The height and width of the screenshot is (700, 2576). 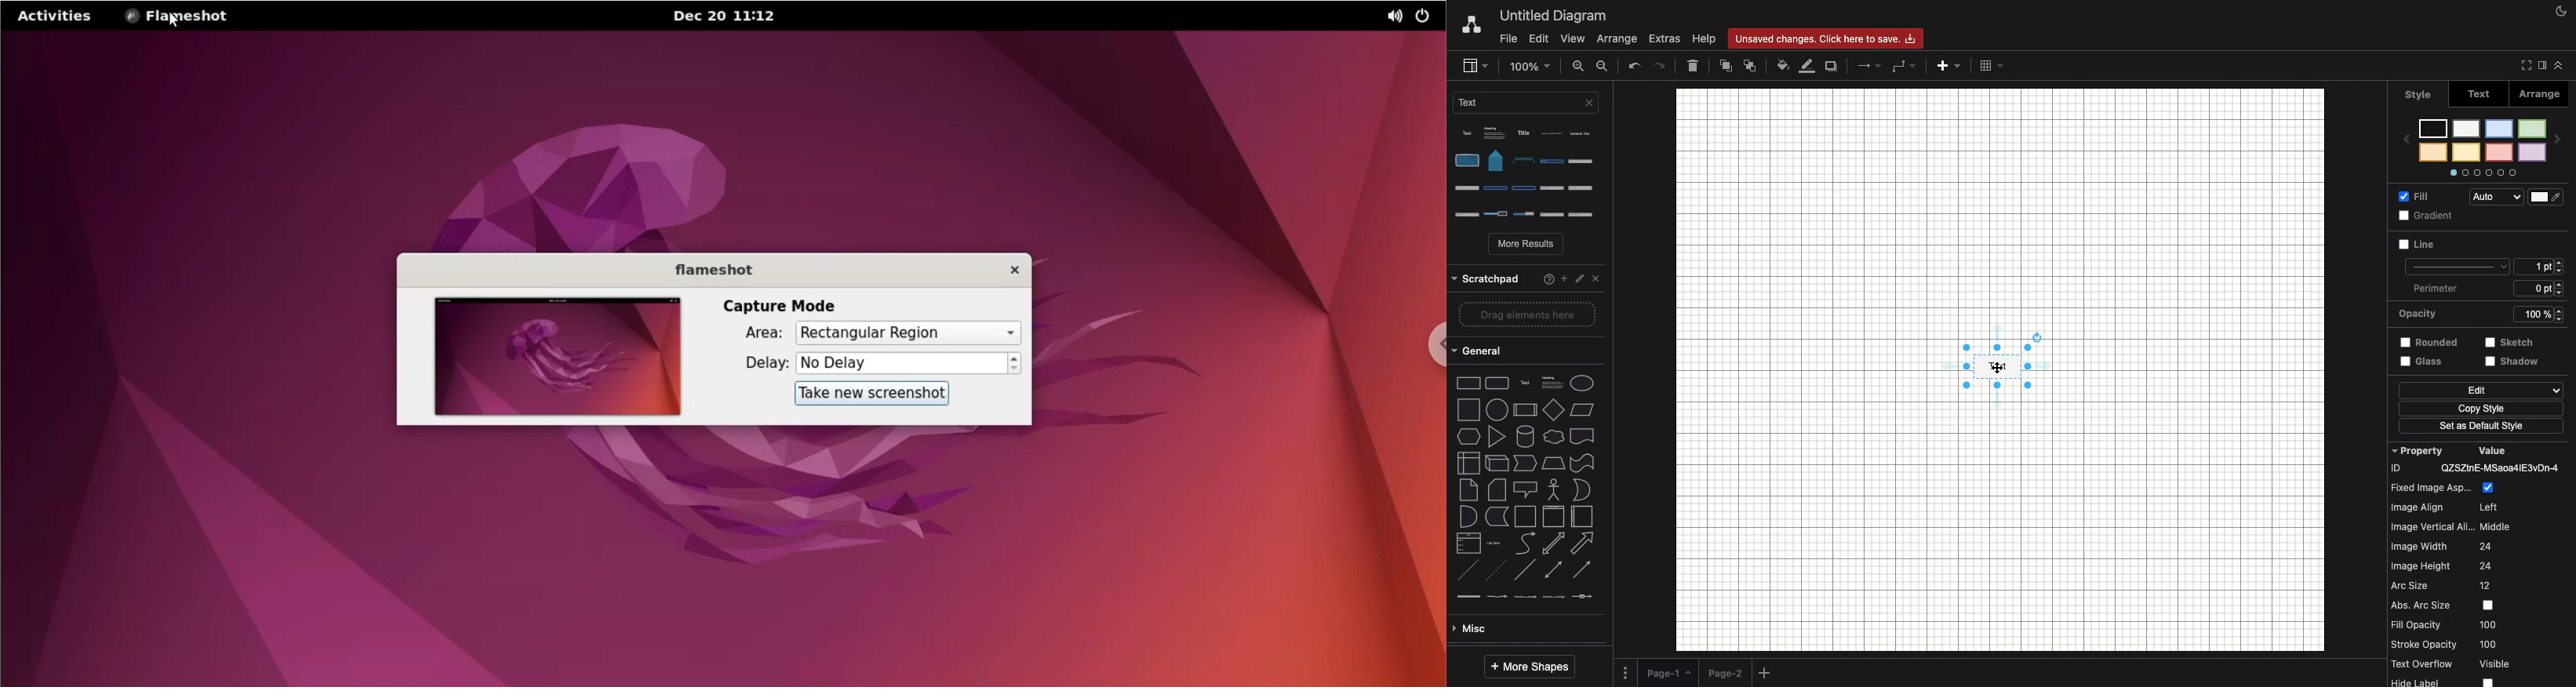 I want to click on To front, so click(x=1725, y=68).